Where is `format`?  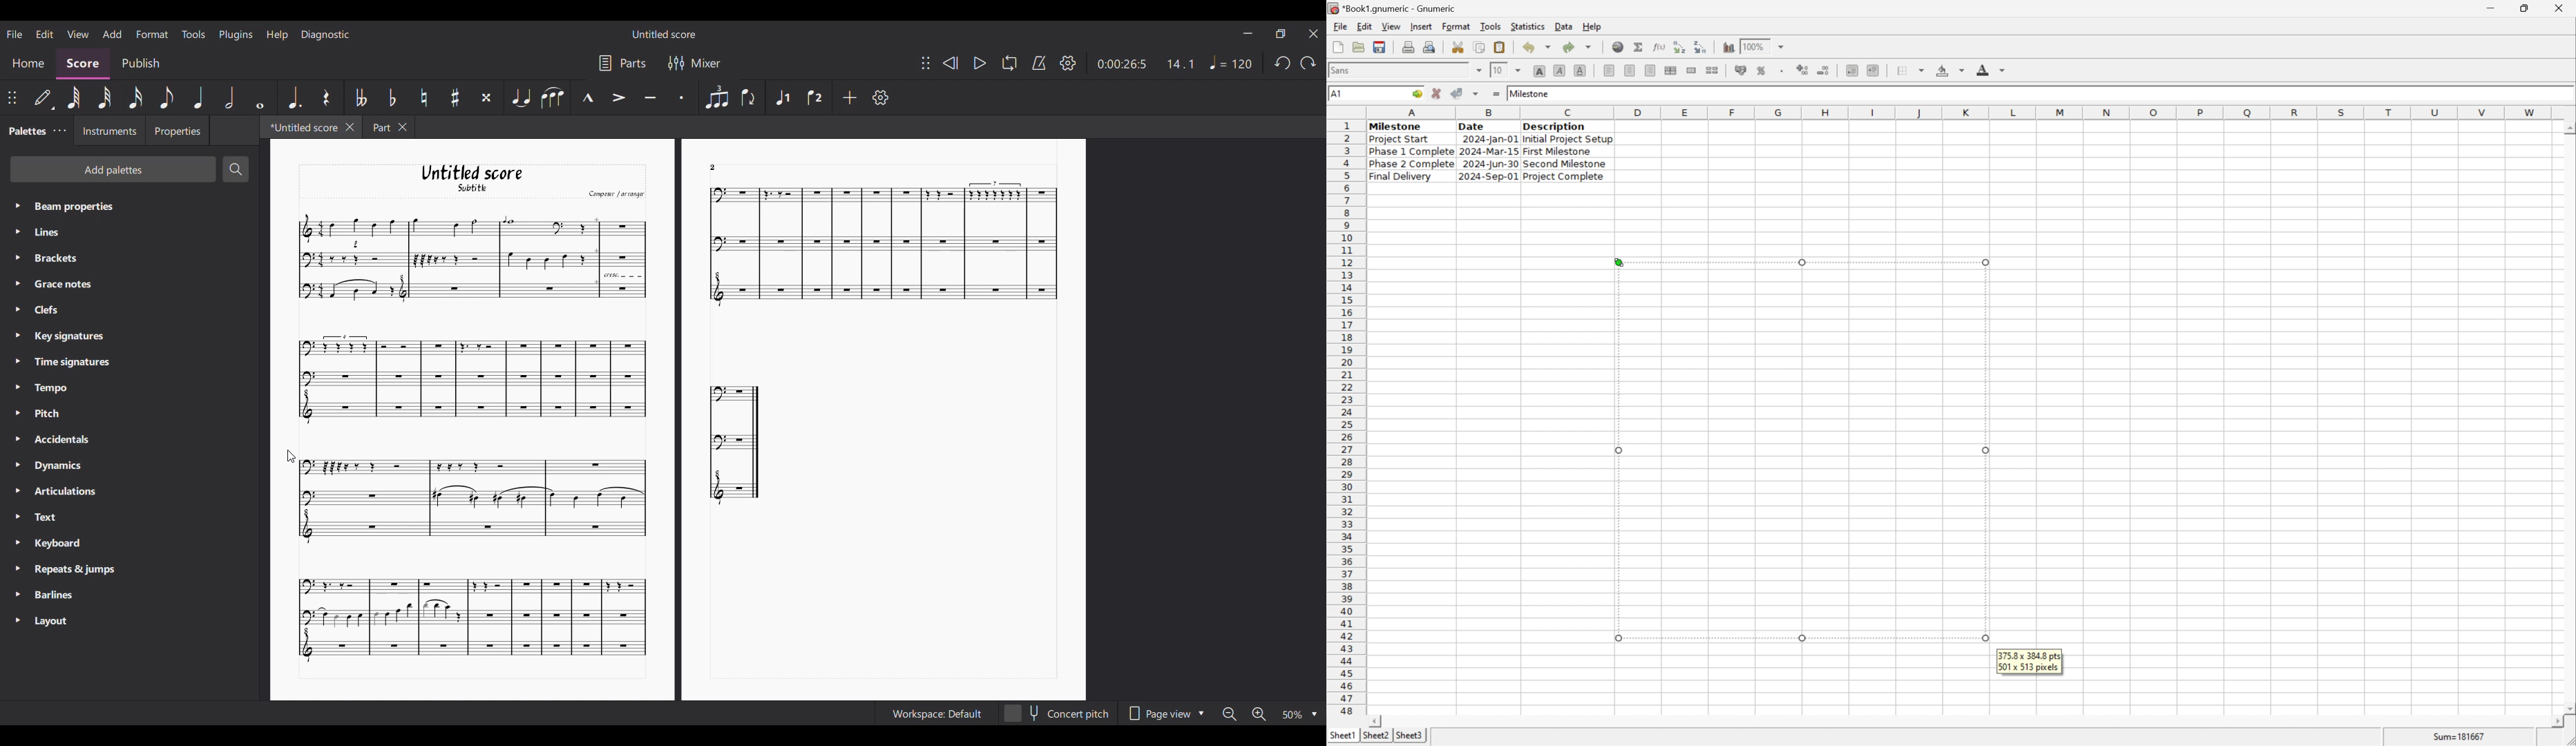
format is located at coordinates (1456, 26).